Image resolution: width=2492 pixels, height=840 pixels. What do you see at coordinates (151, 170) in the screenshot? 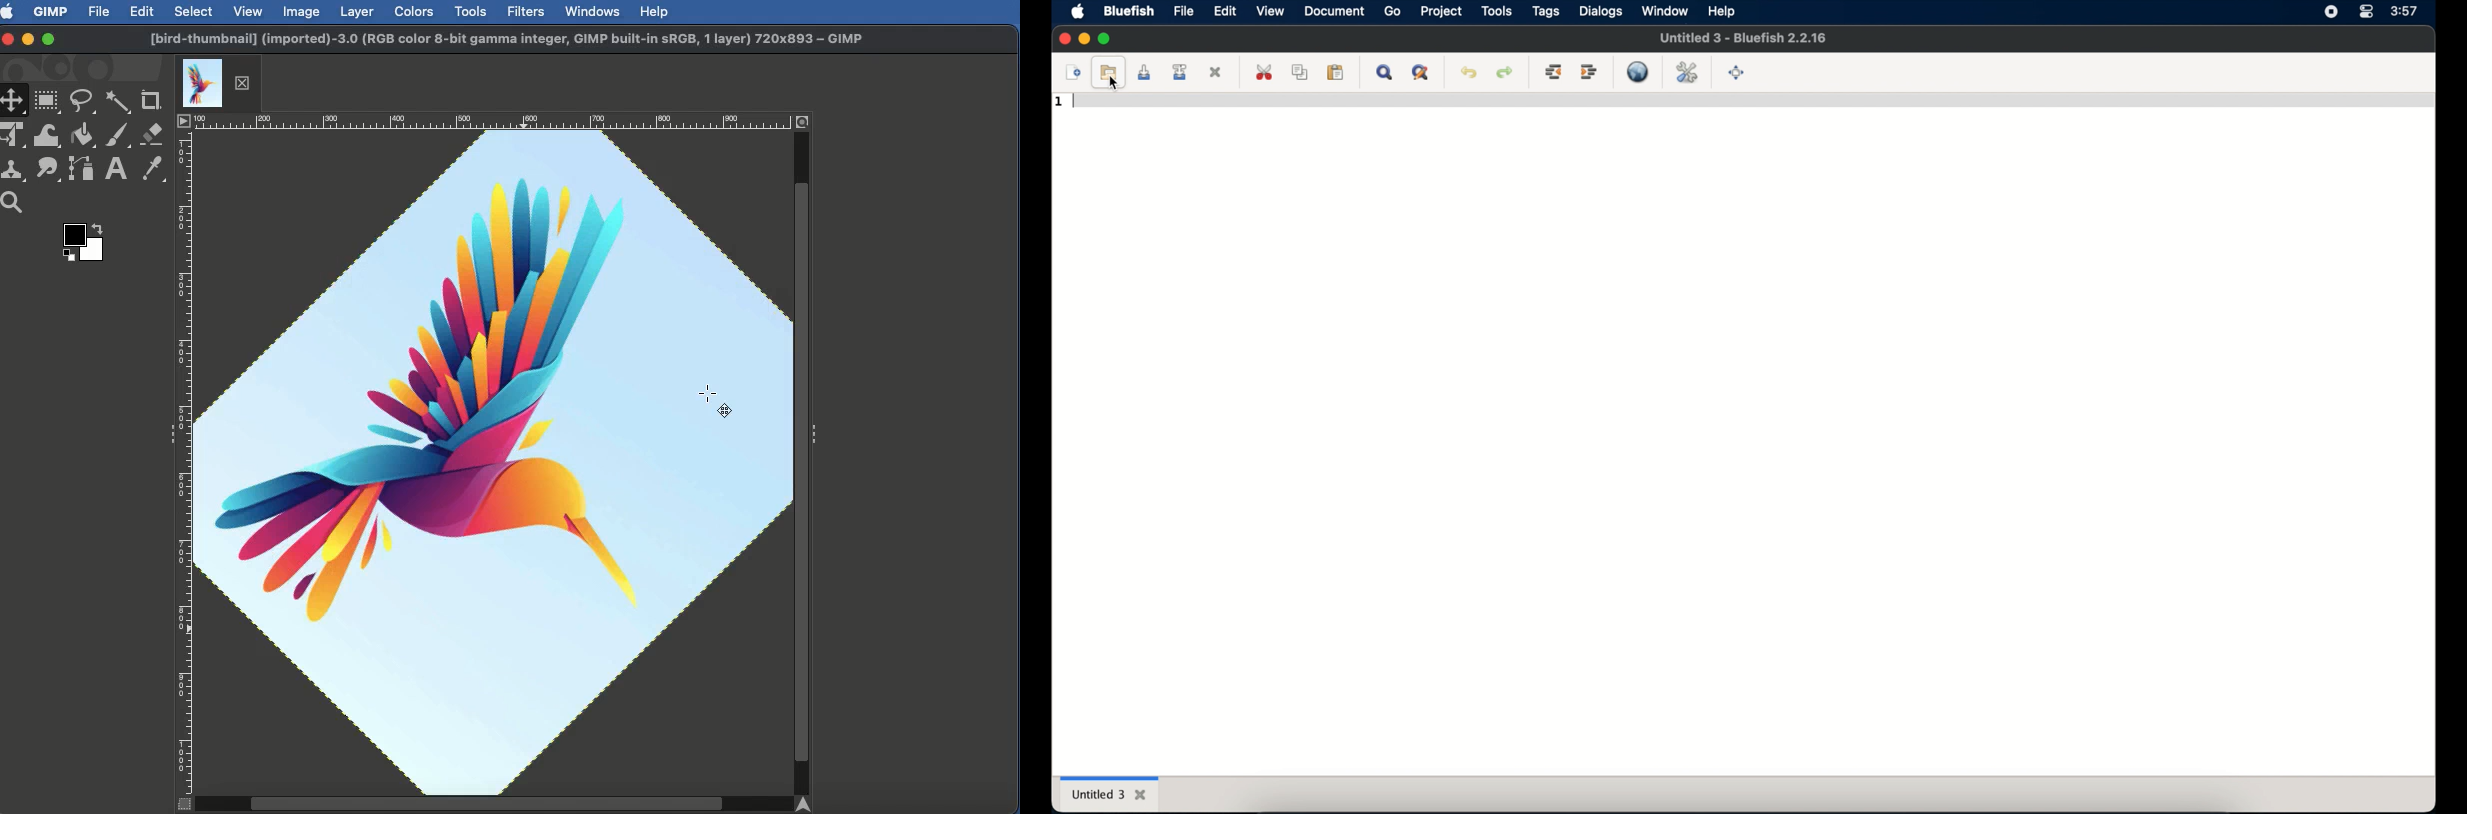
I see `Color picker` at bounding box center [151, 170].